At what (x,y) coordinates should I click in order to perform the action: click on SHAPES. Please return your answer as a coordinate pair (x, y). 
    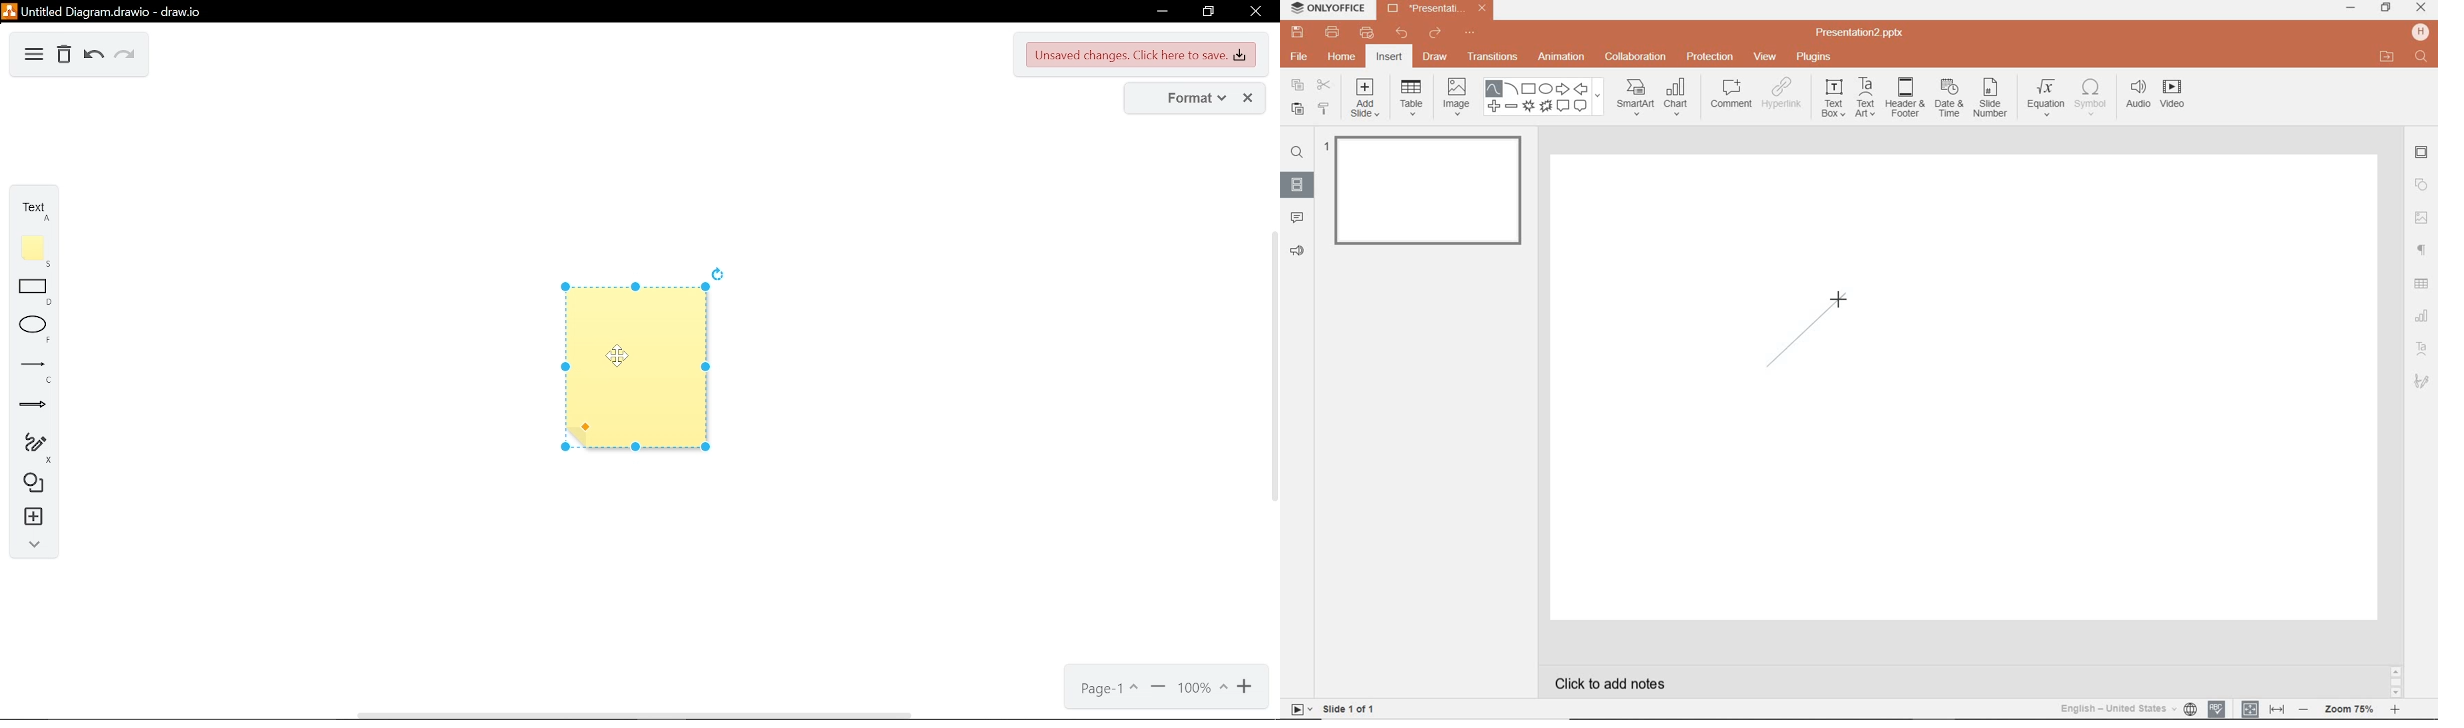
    Looking at the image, I should click on (1546, 98).